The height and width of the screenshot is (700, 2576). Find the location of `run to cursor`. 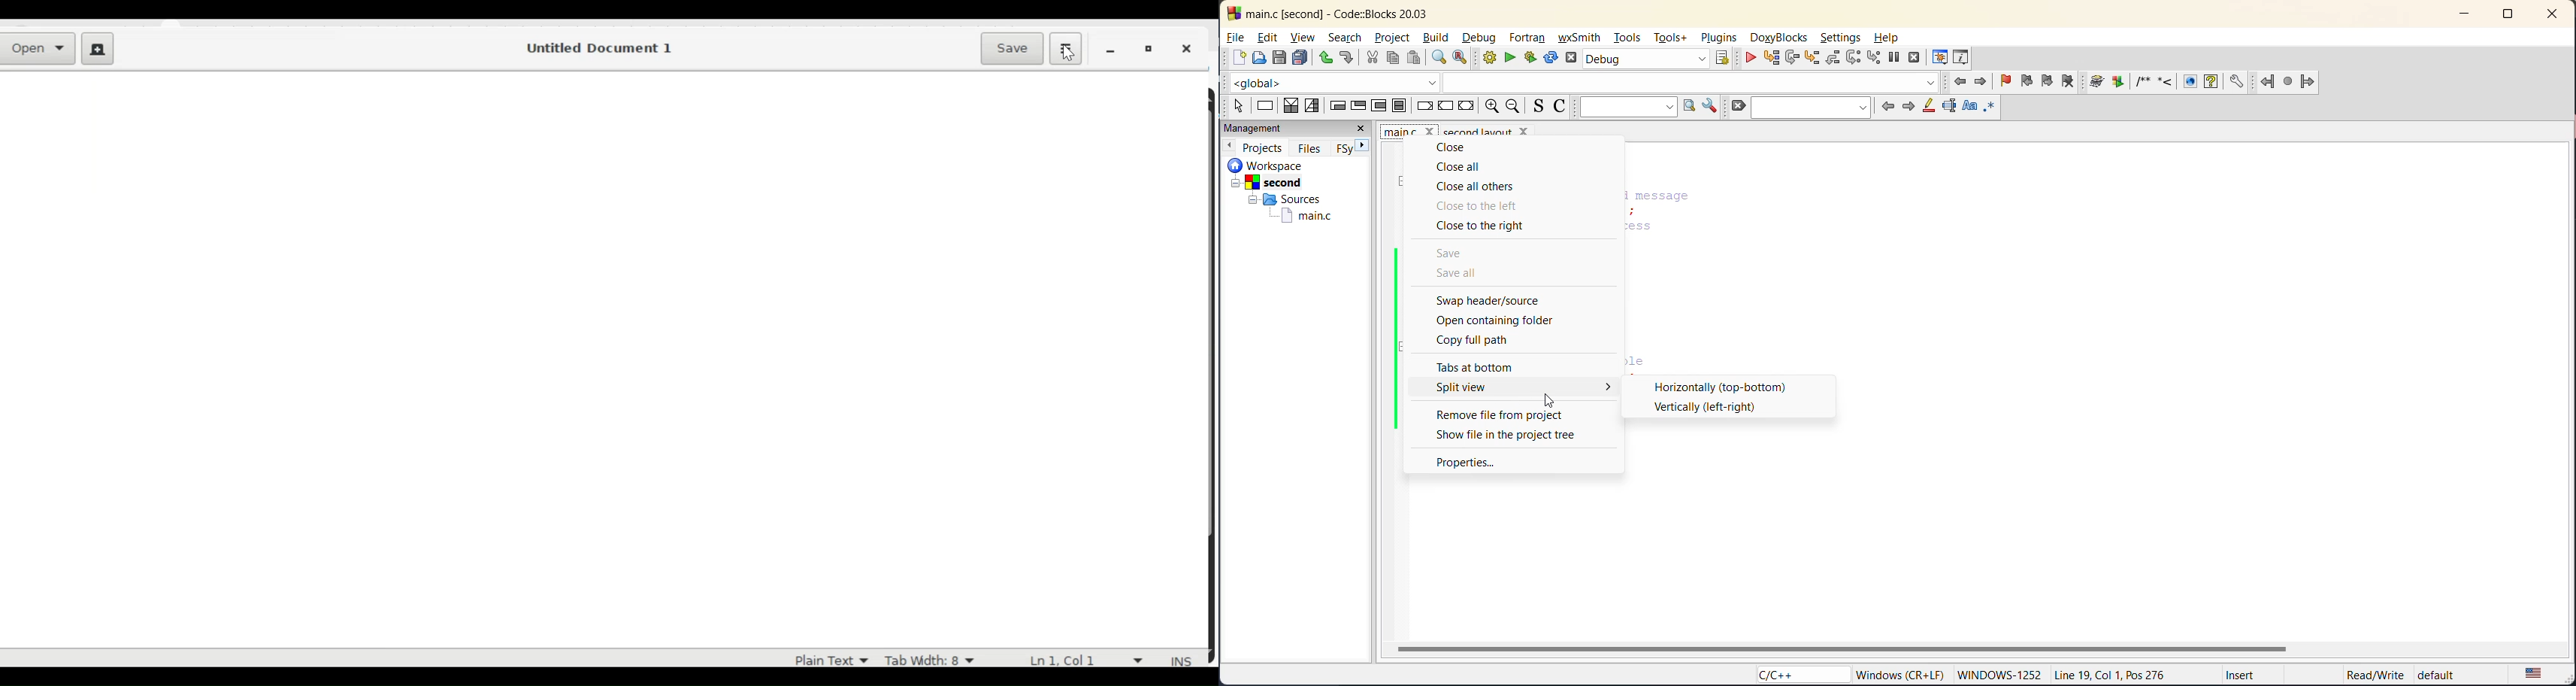

run to cursor is located at coordinates (1771, 58).